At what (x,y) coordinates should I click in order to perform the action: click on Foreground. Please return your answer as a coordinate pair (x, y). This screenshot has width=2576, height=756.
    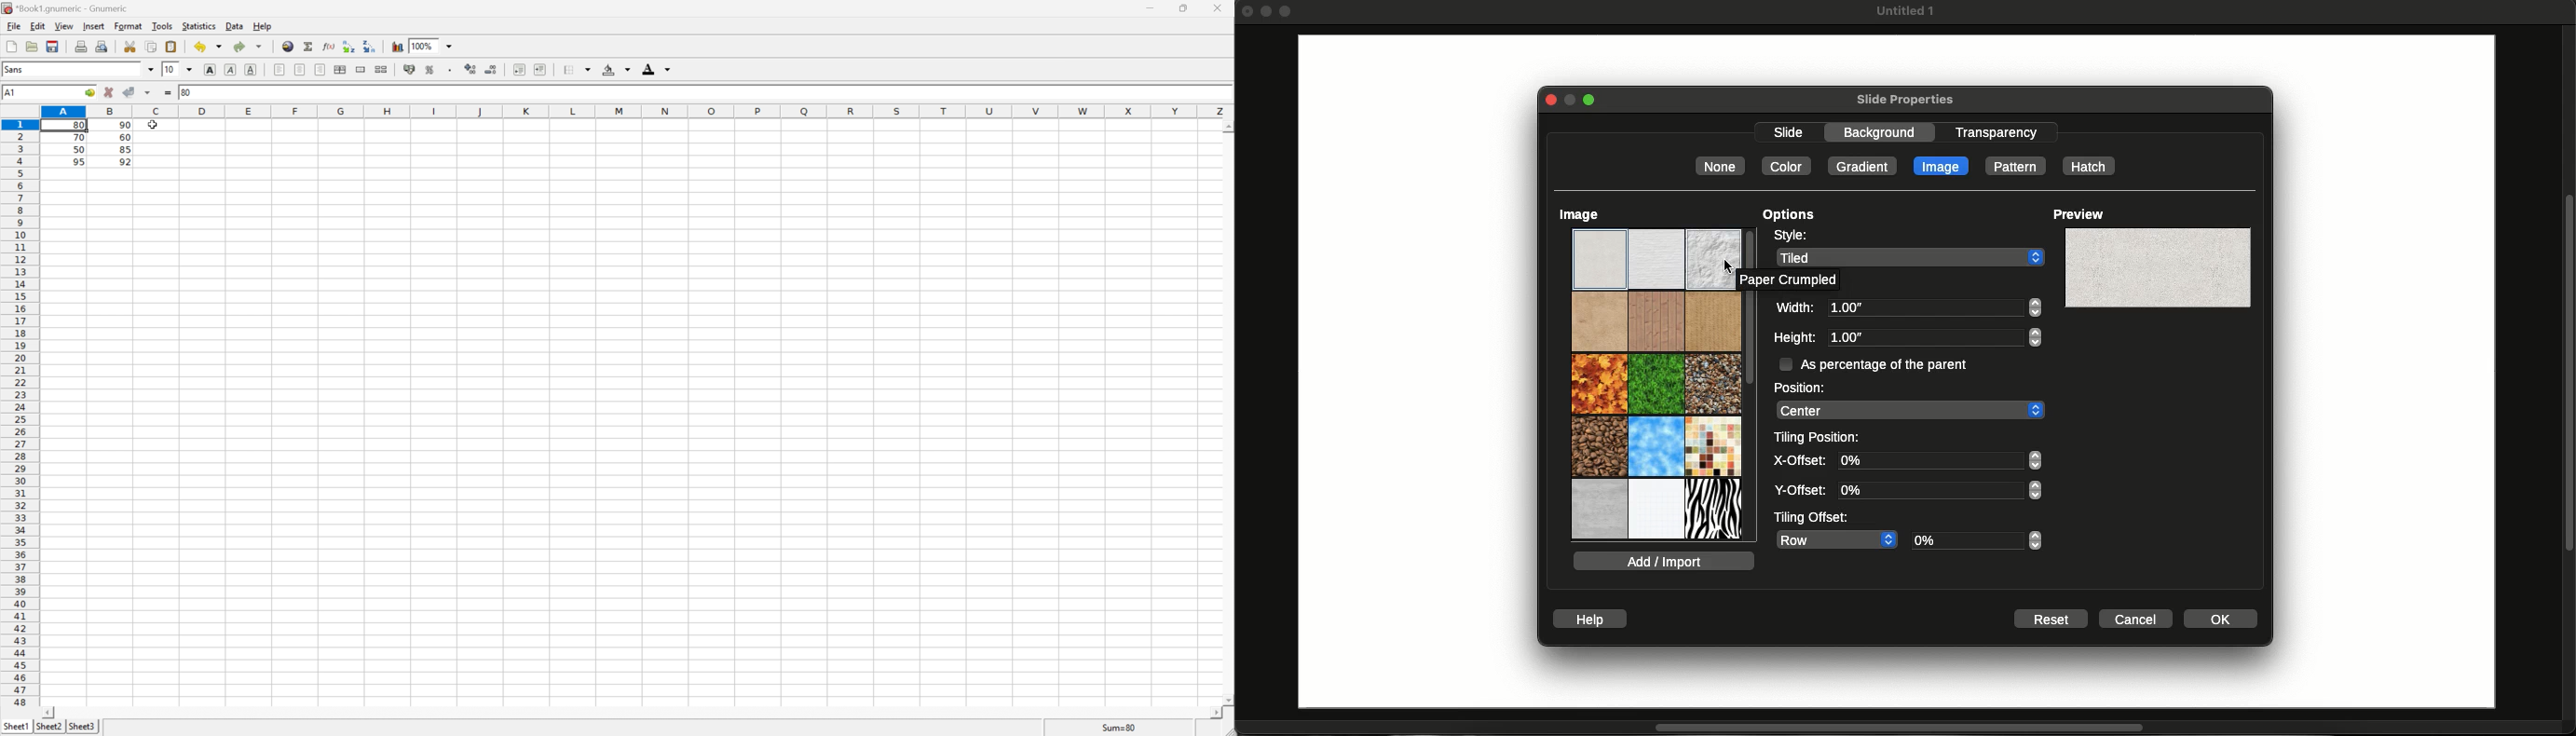
    Looking at the image, I should click on (656, 67).